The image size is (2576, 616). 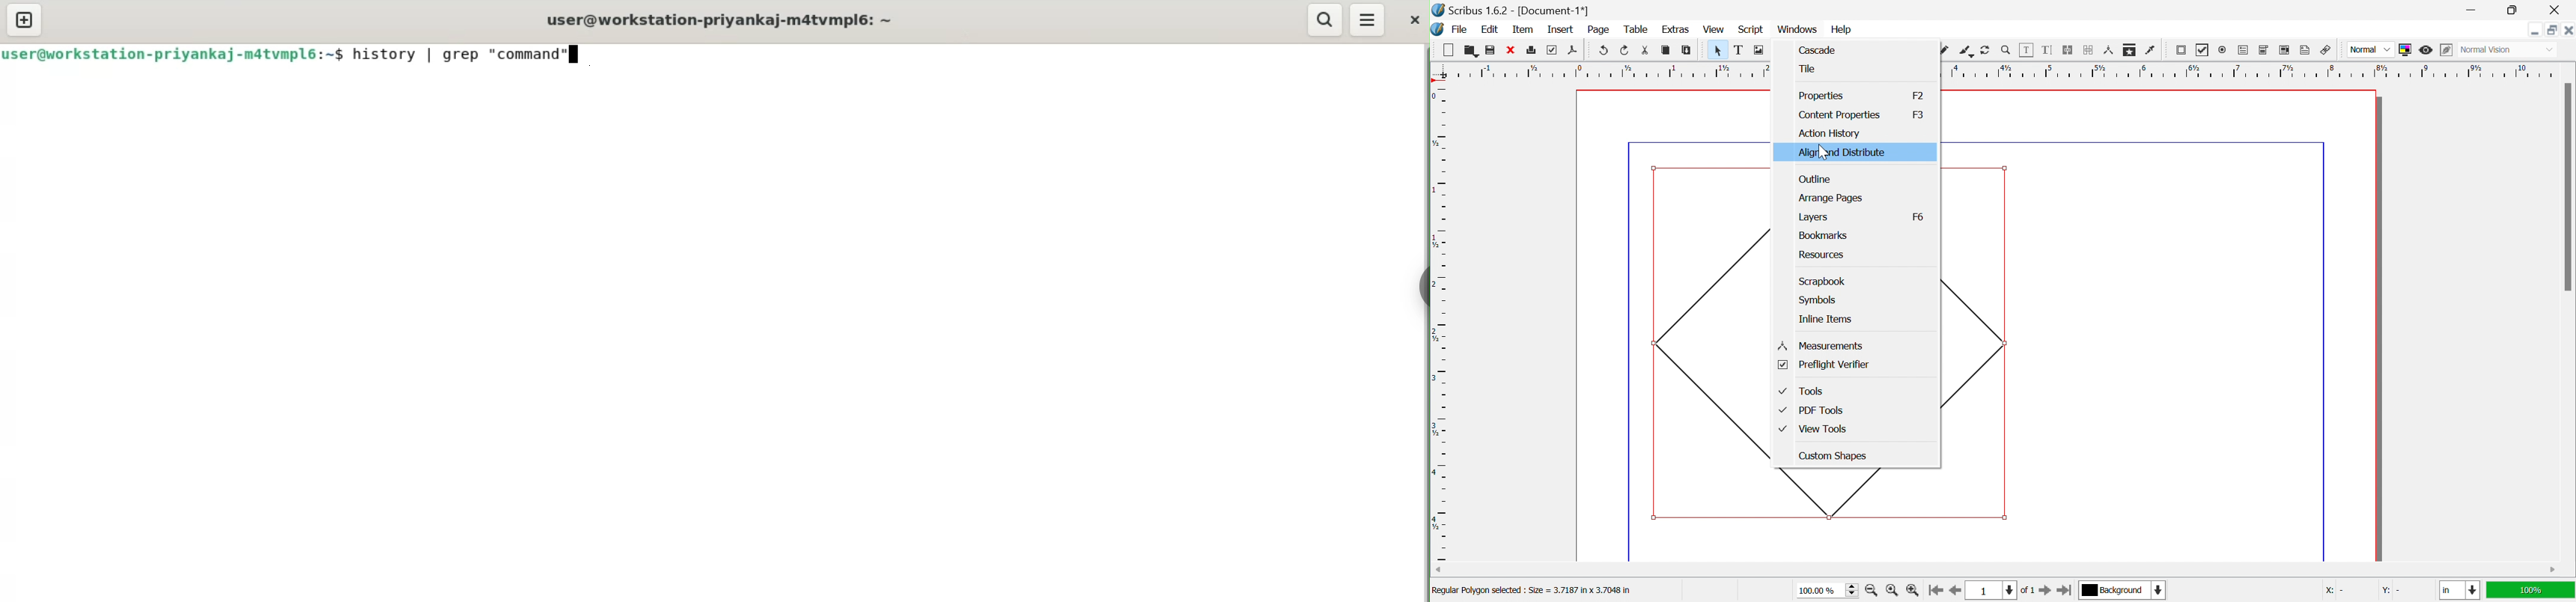 What do you see at coordinates (1635, 30) in the screenshot?
I see `Table` at bounding box center [1635, 30].